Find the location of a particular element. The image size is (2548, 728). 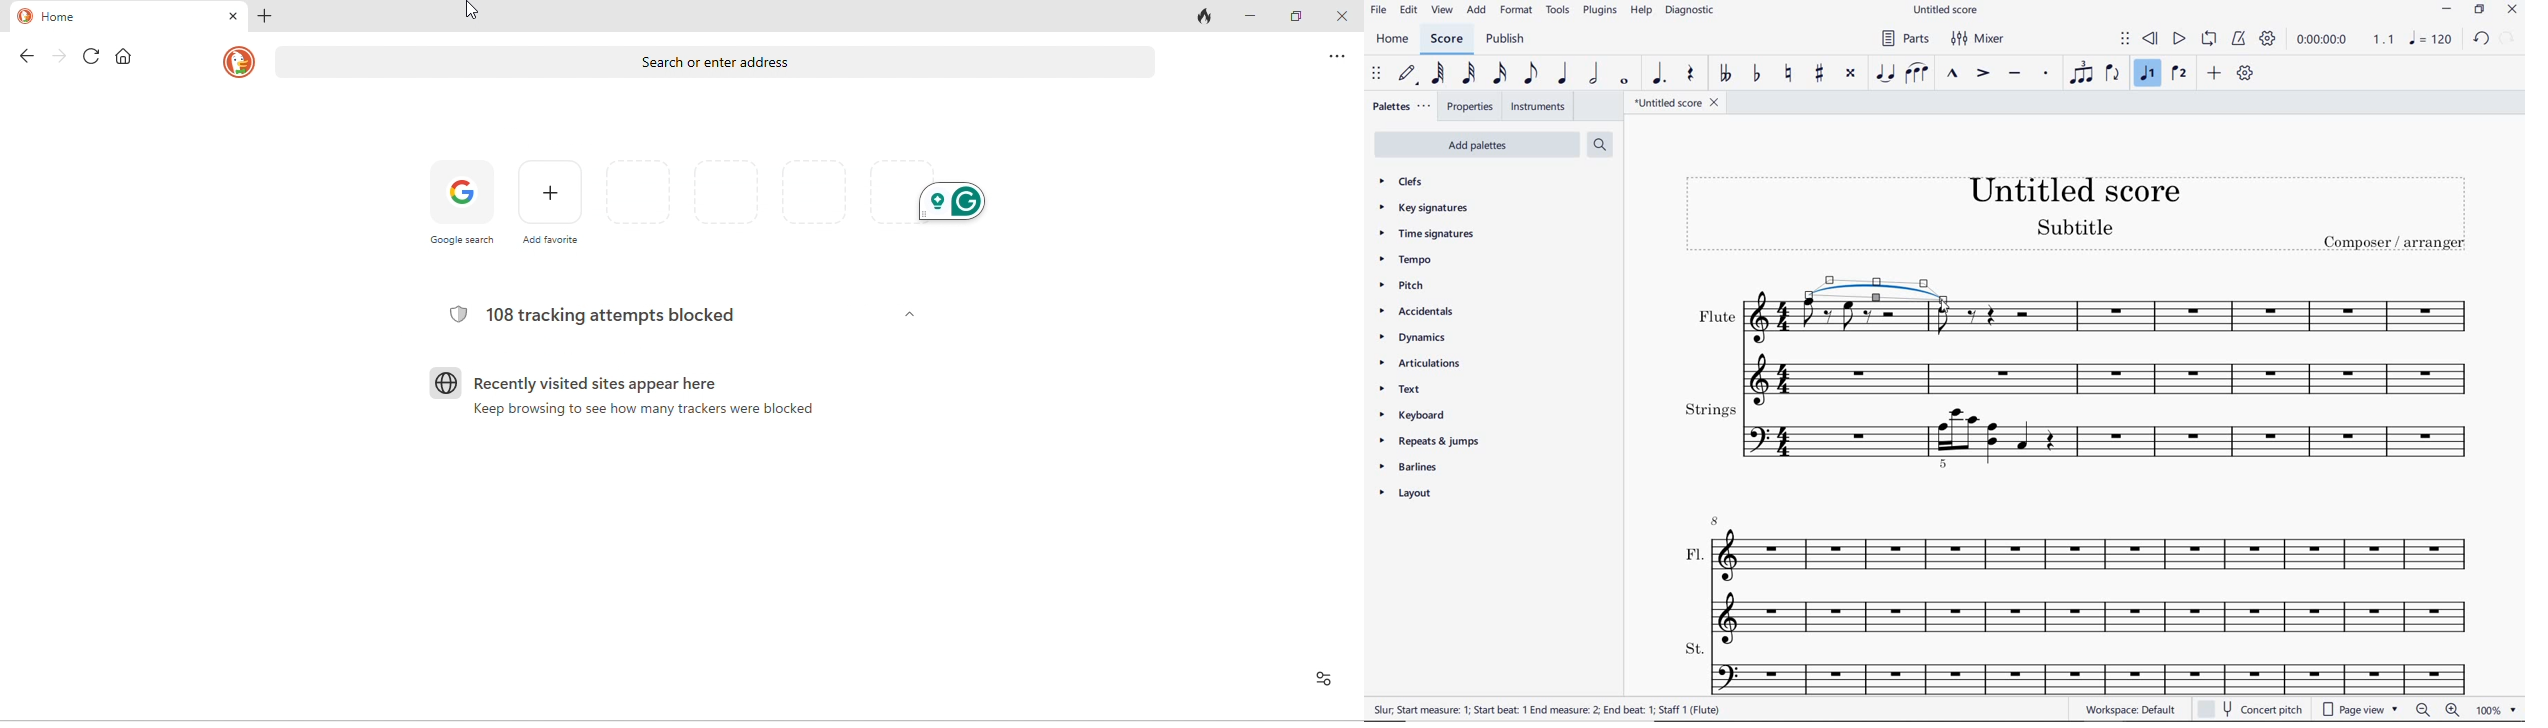

layout is located at coordinates (1406, 494).